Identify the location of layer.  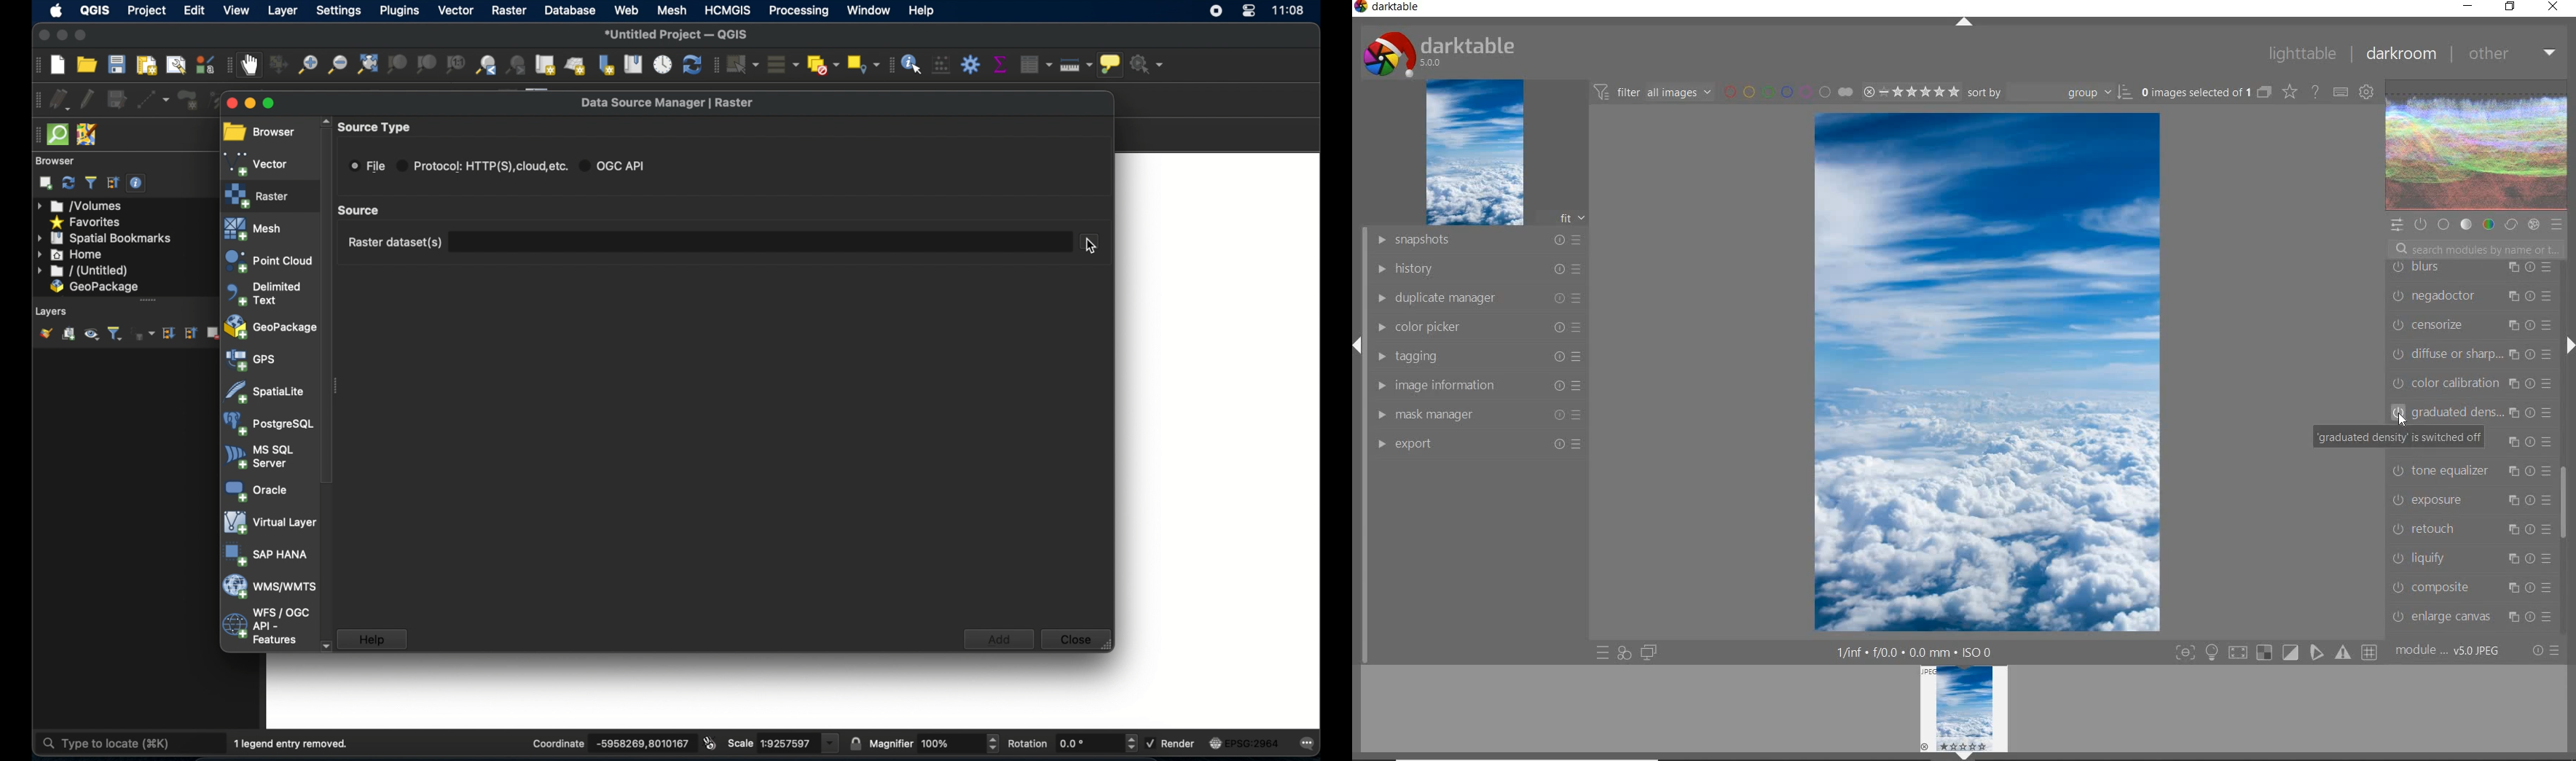
(284, 13).